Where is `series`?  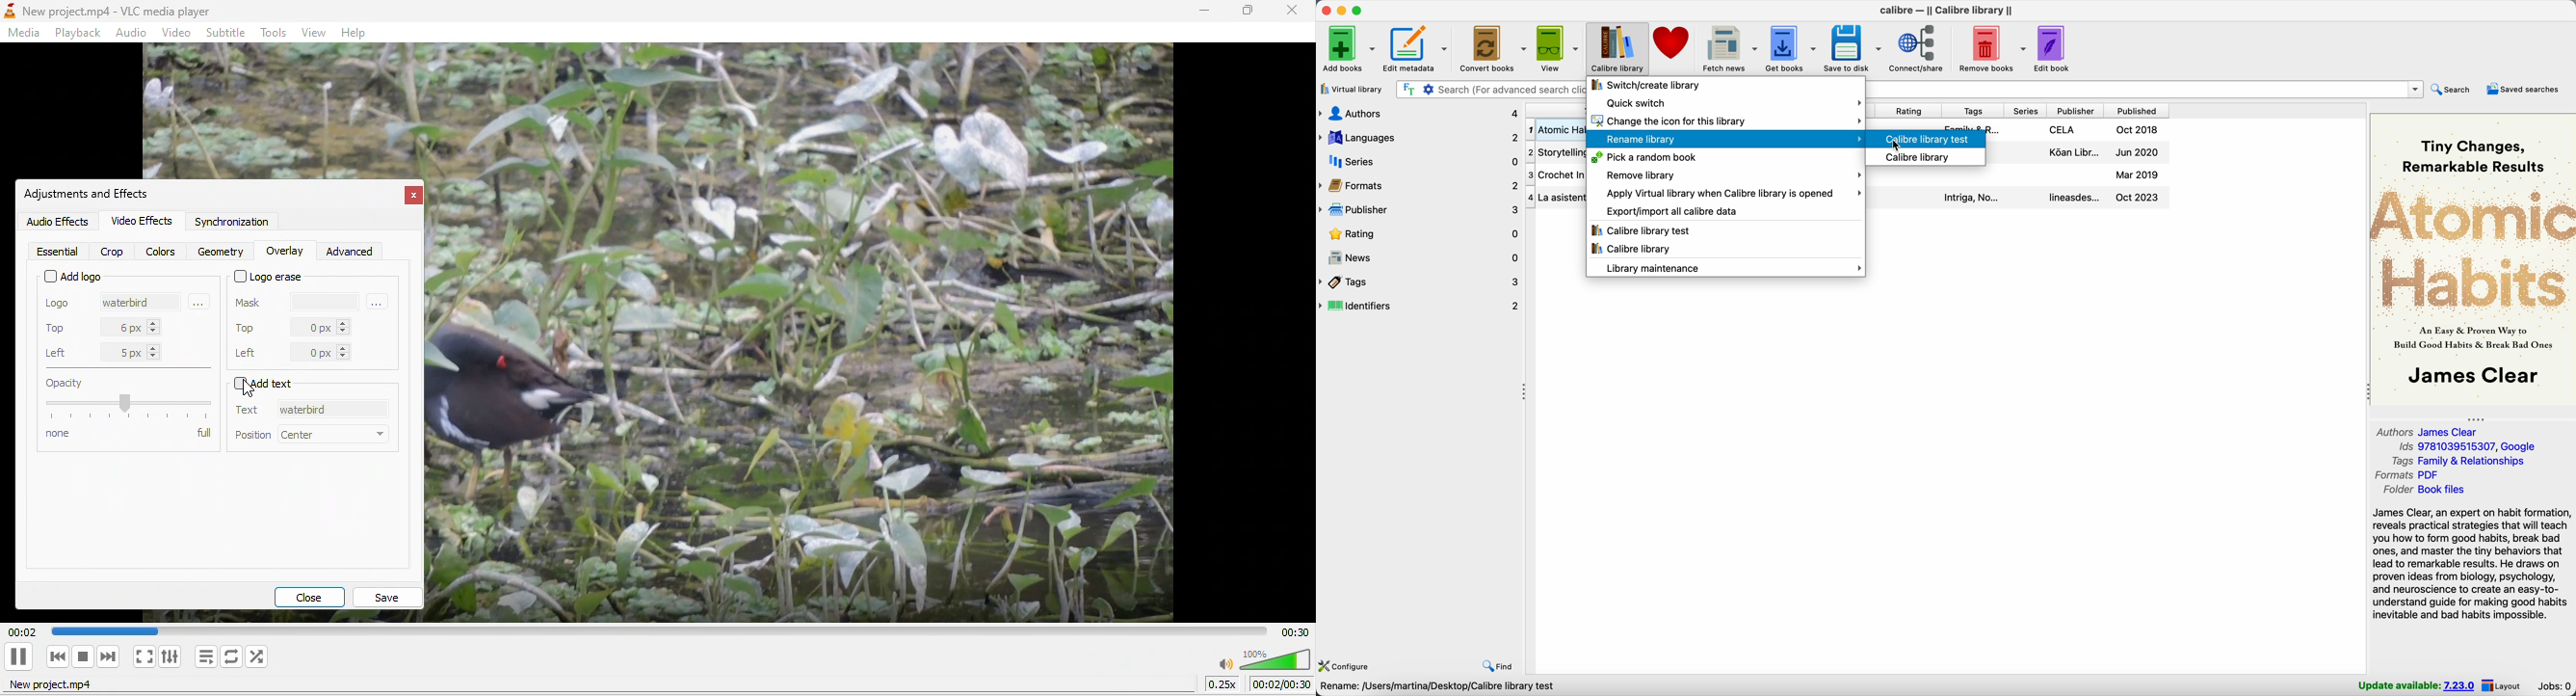
series is located at coordinates (2026, 111).